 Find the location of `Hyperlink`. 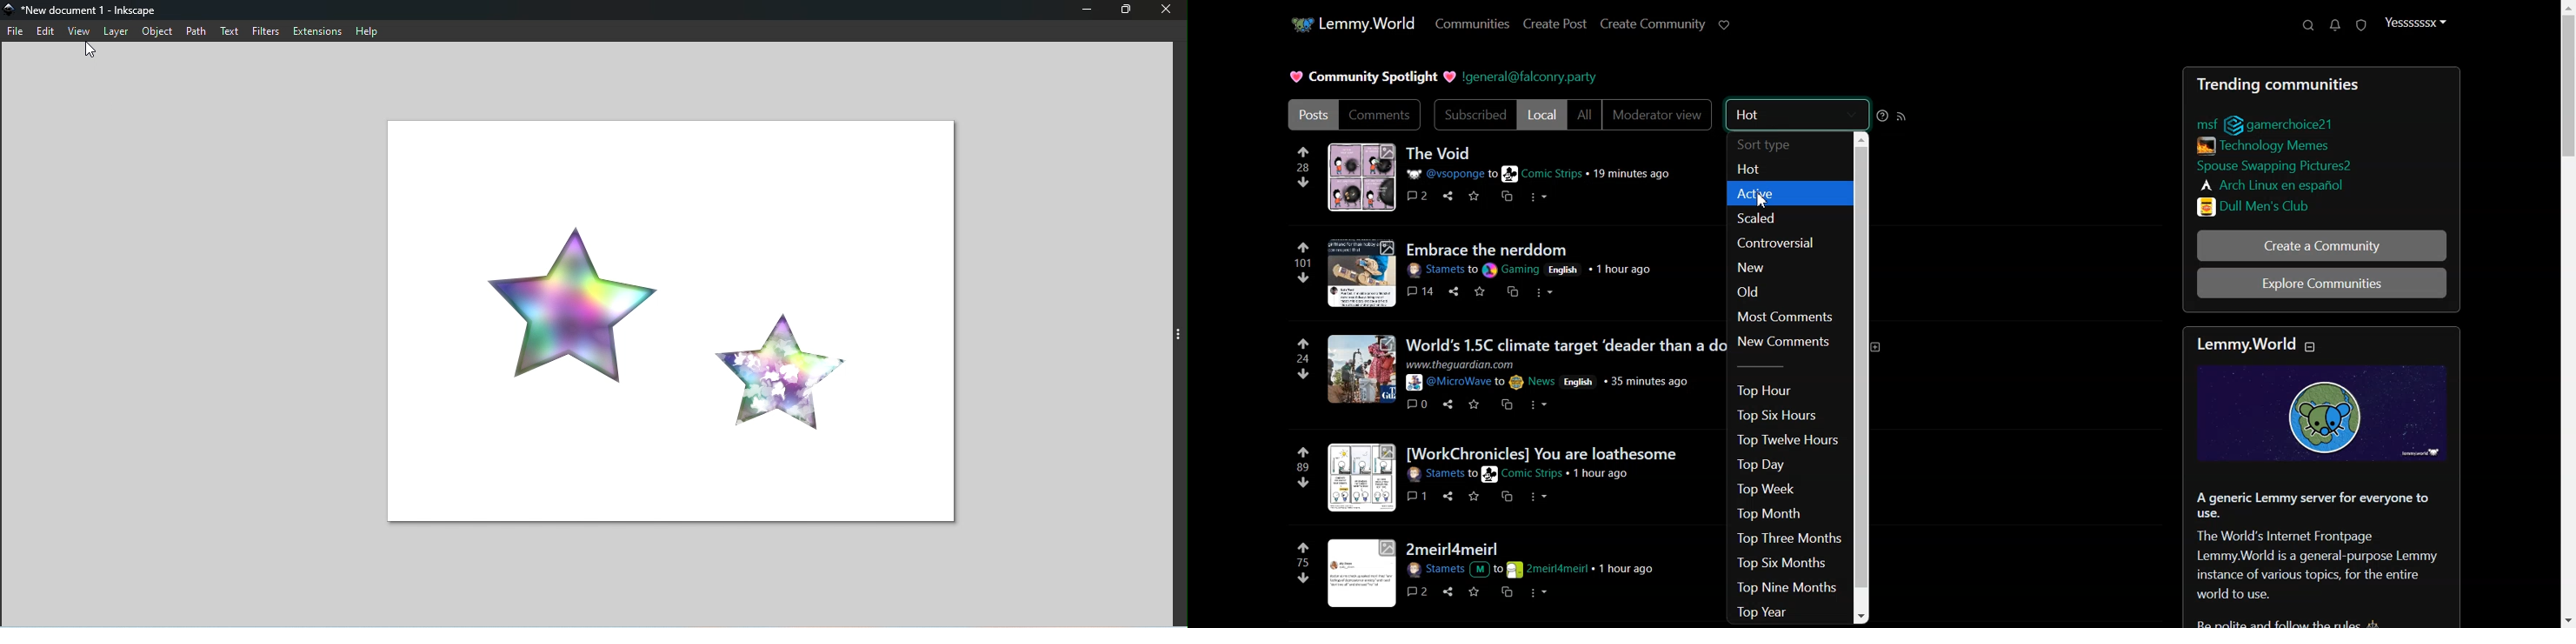

Hyperlink is located at coordinates (1532, 78).